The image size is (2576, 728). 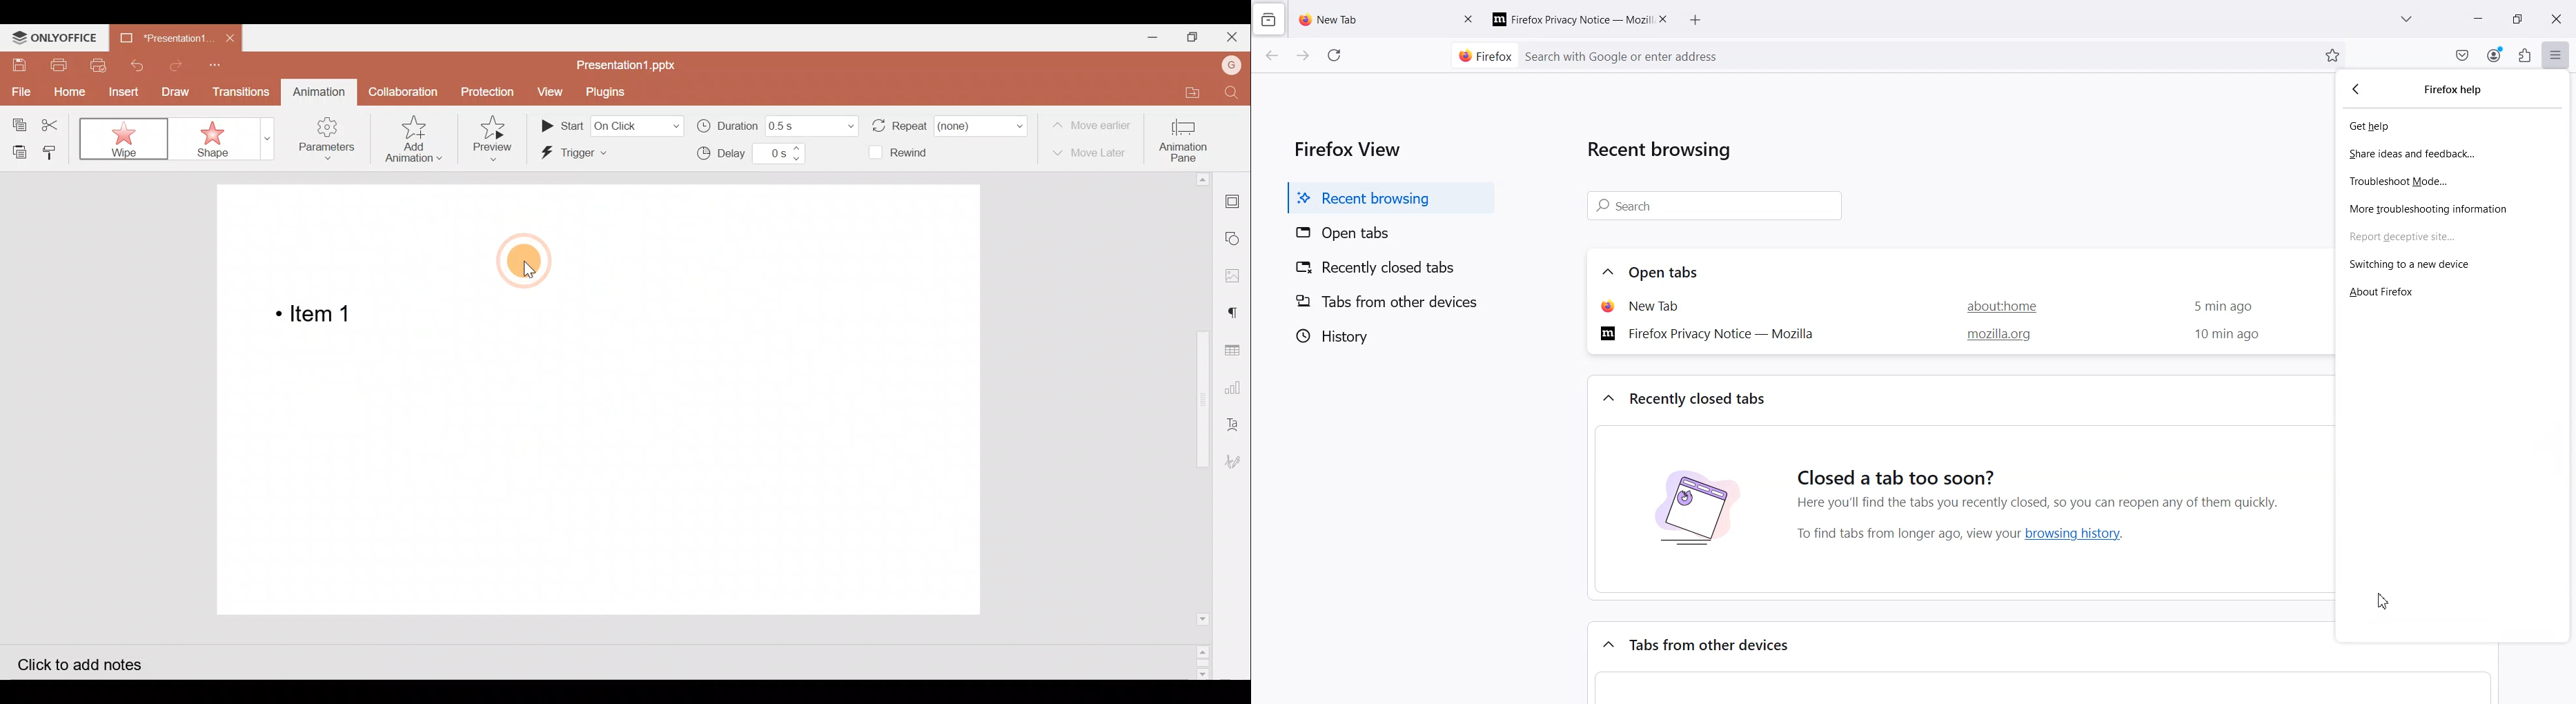 What do you see at coordinates (1142, 37) in the screenshot?
I see `Minimize` at bounding box center [1142, 37].